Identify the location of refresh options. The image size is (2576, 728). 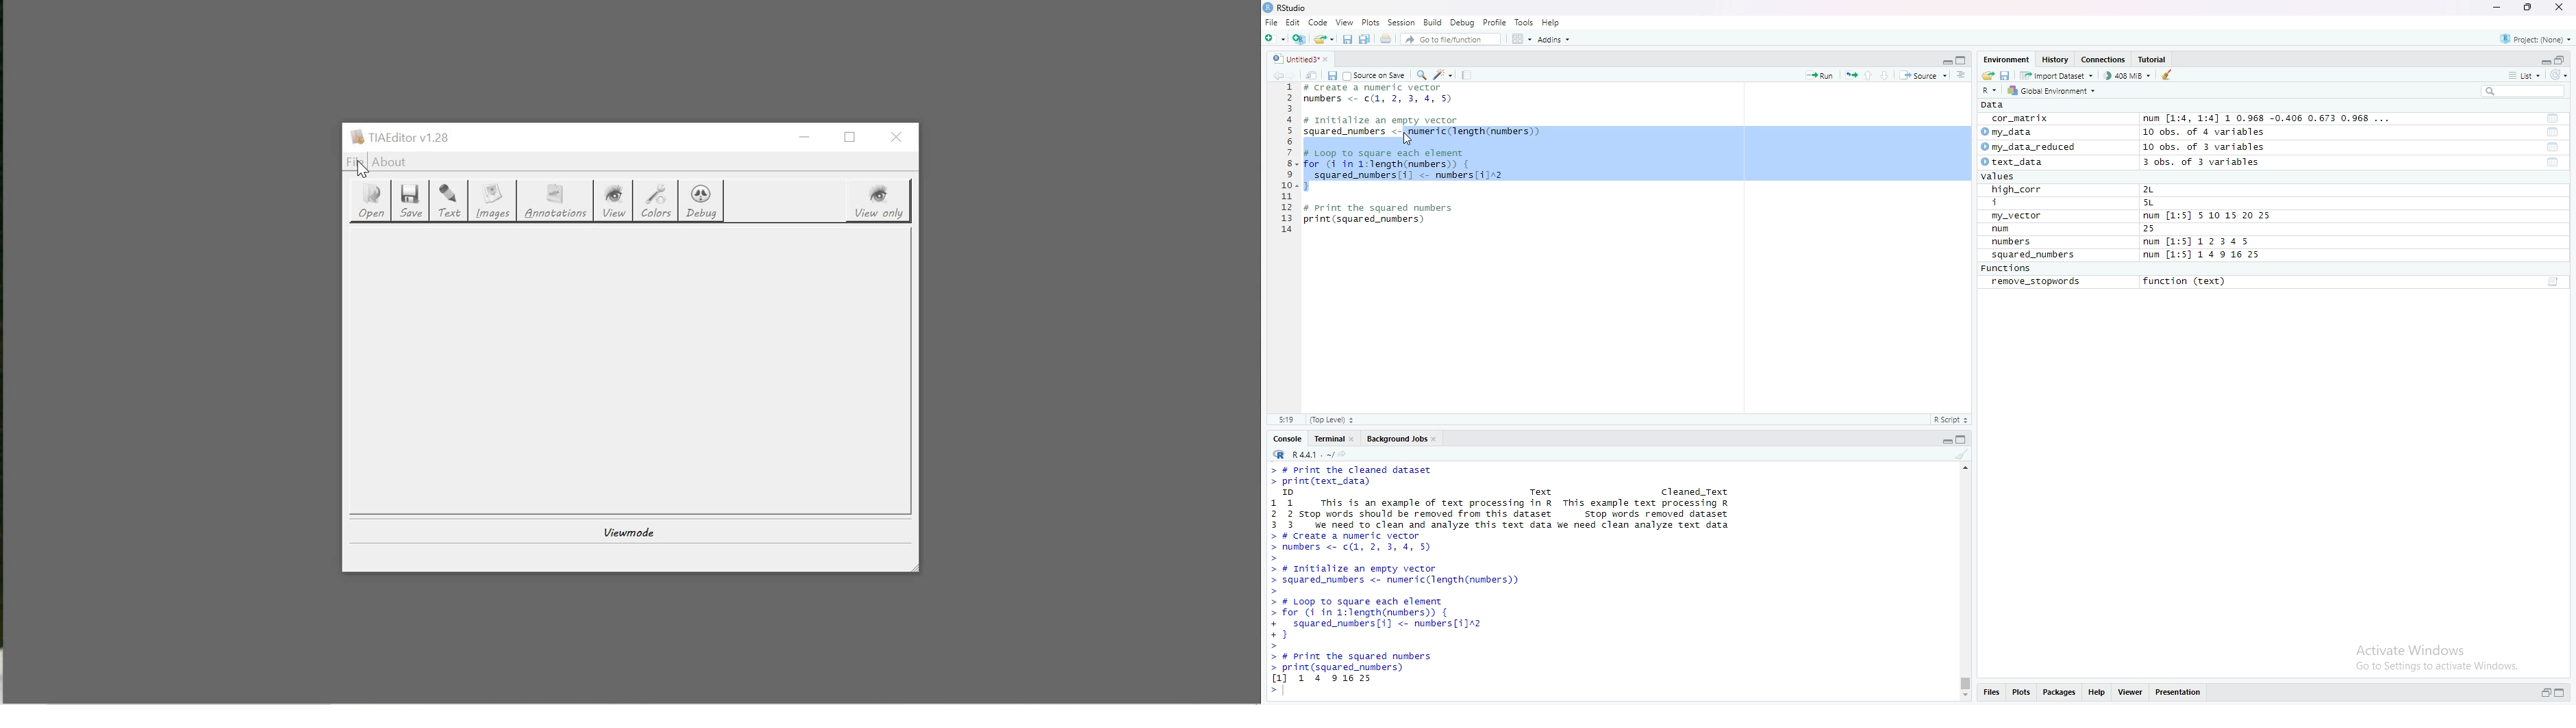
(2559, 75).